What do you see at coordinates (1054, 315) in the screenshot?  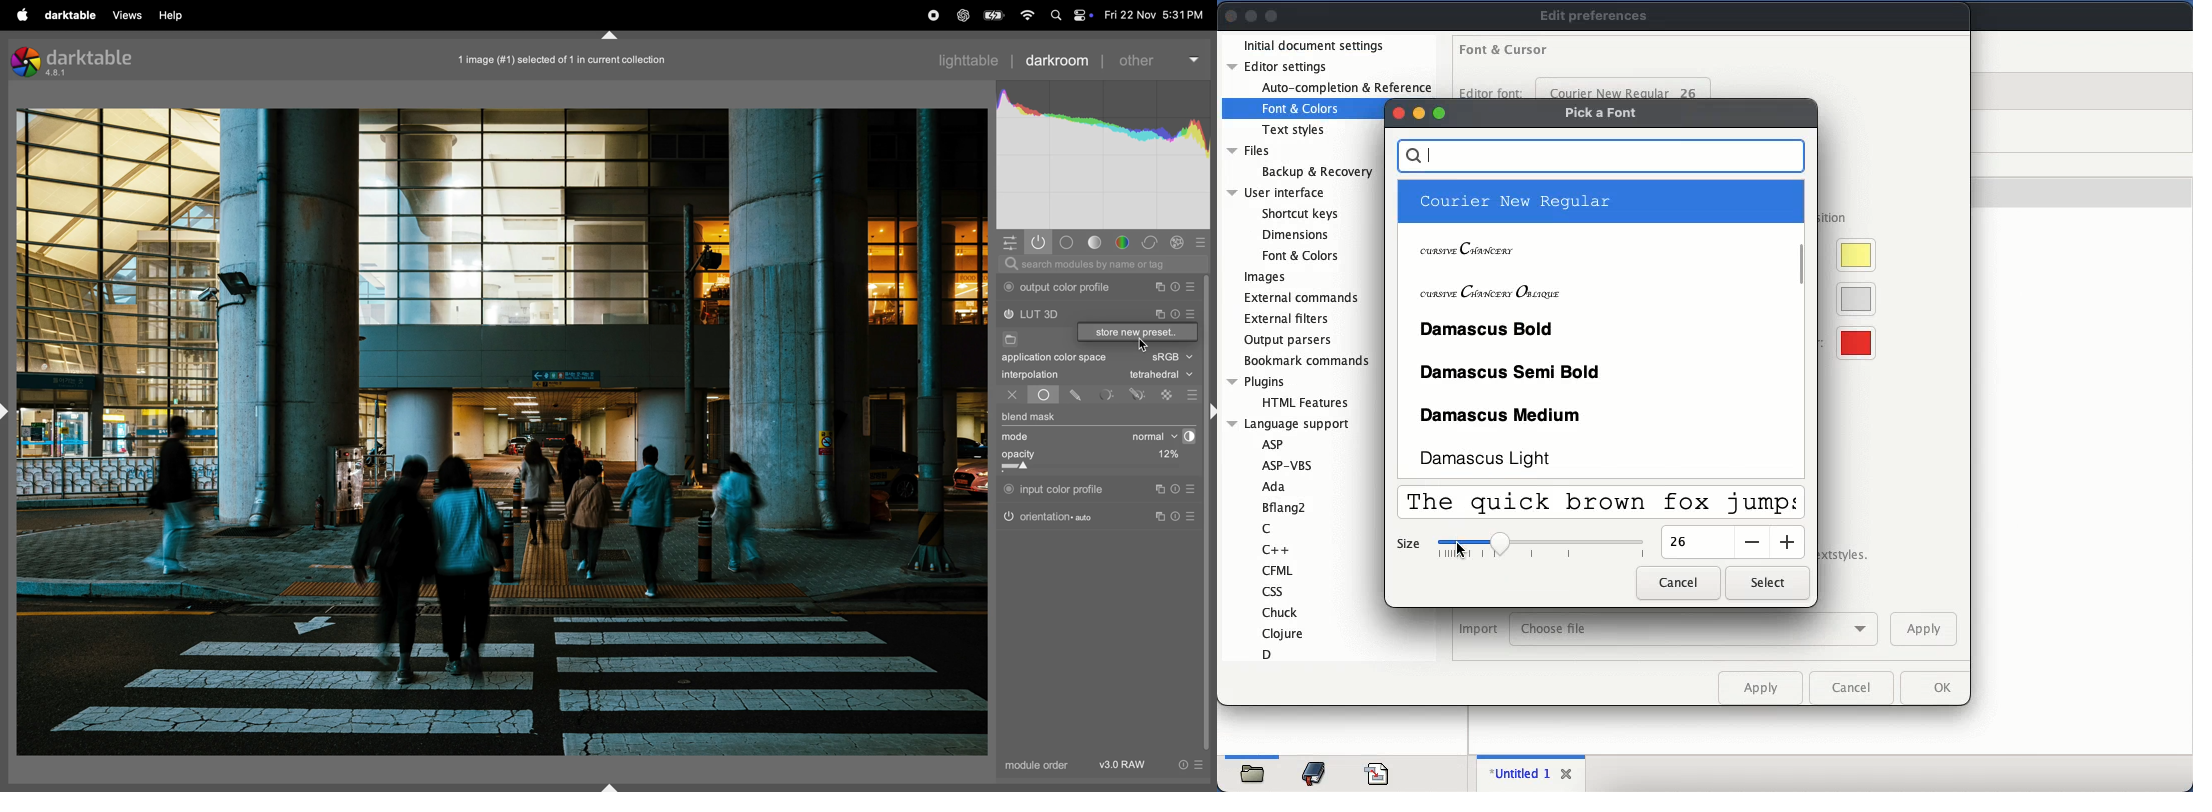 I see `lut 3d` at bounding box center [1054, 315].